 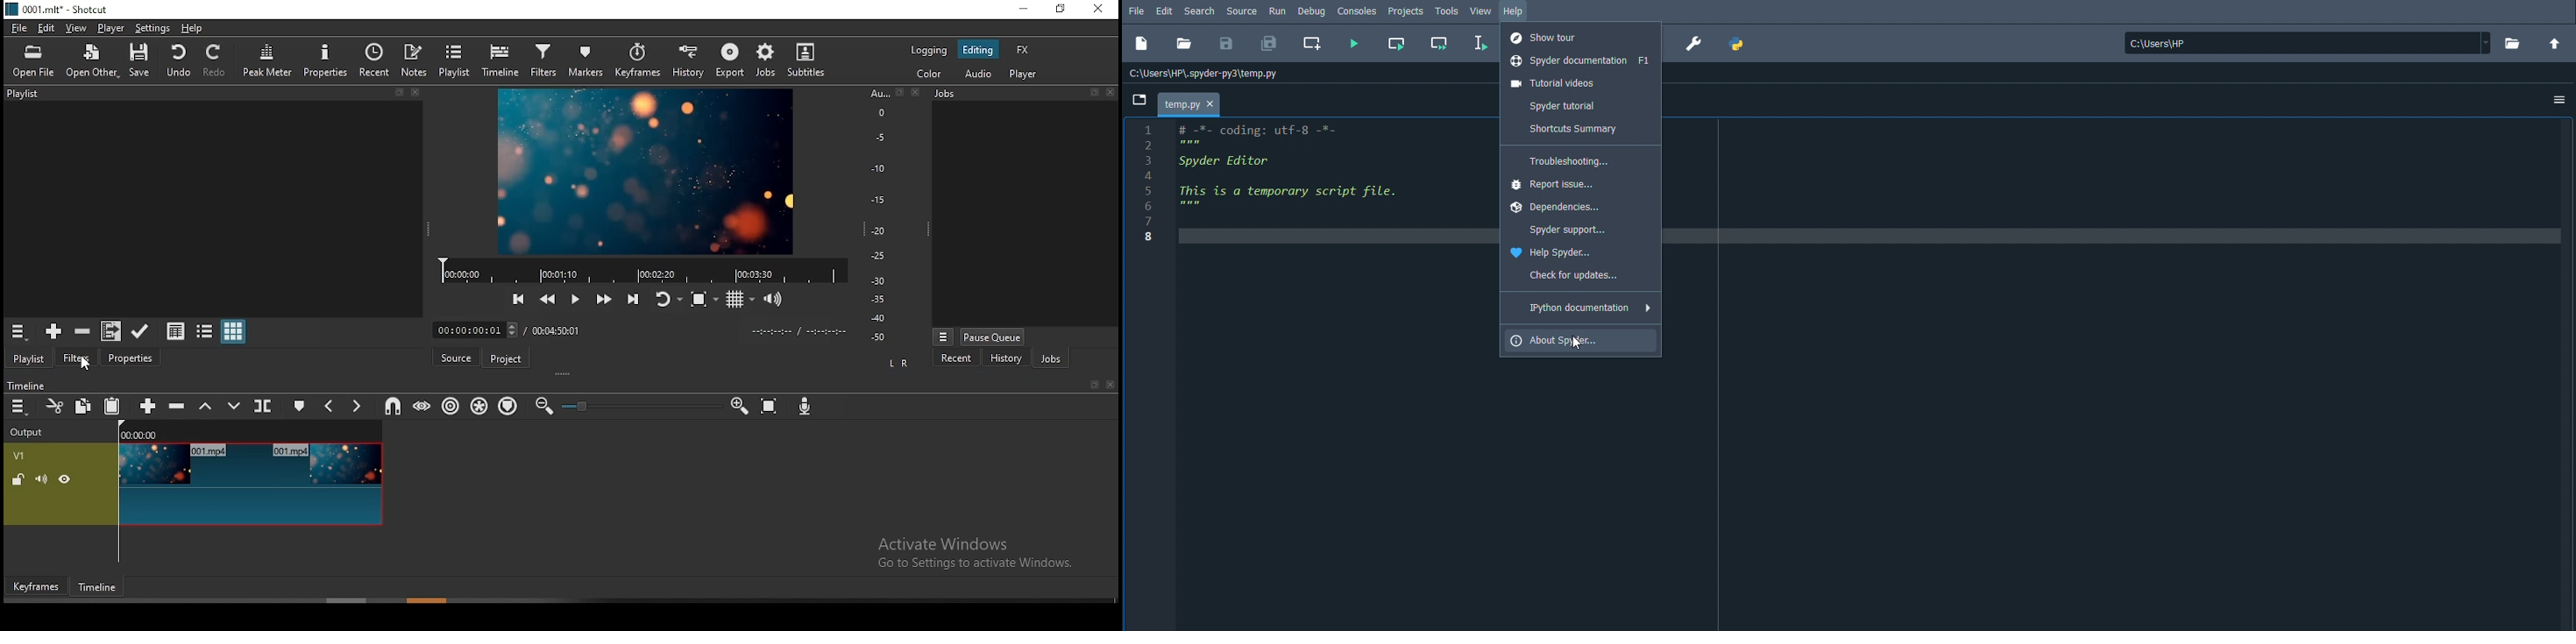 I want to click on color, so click(x=926, y=74).